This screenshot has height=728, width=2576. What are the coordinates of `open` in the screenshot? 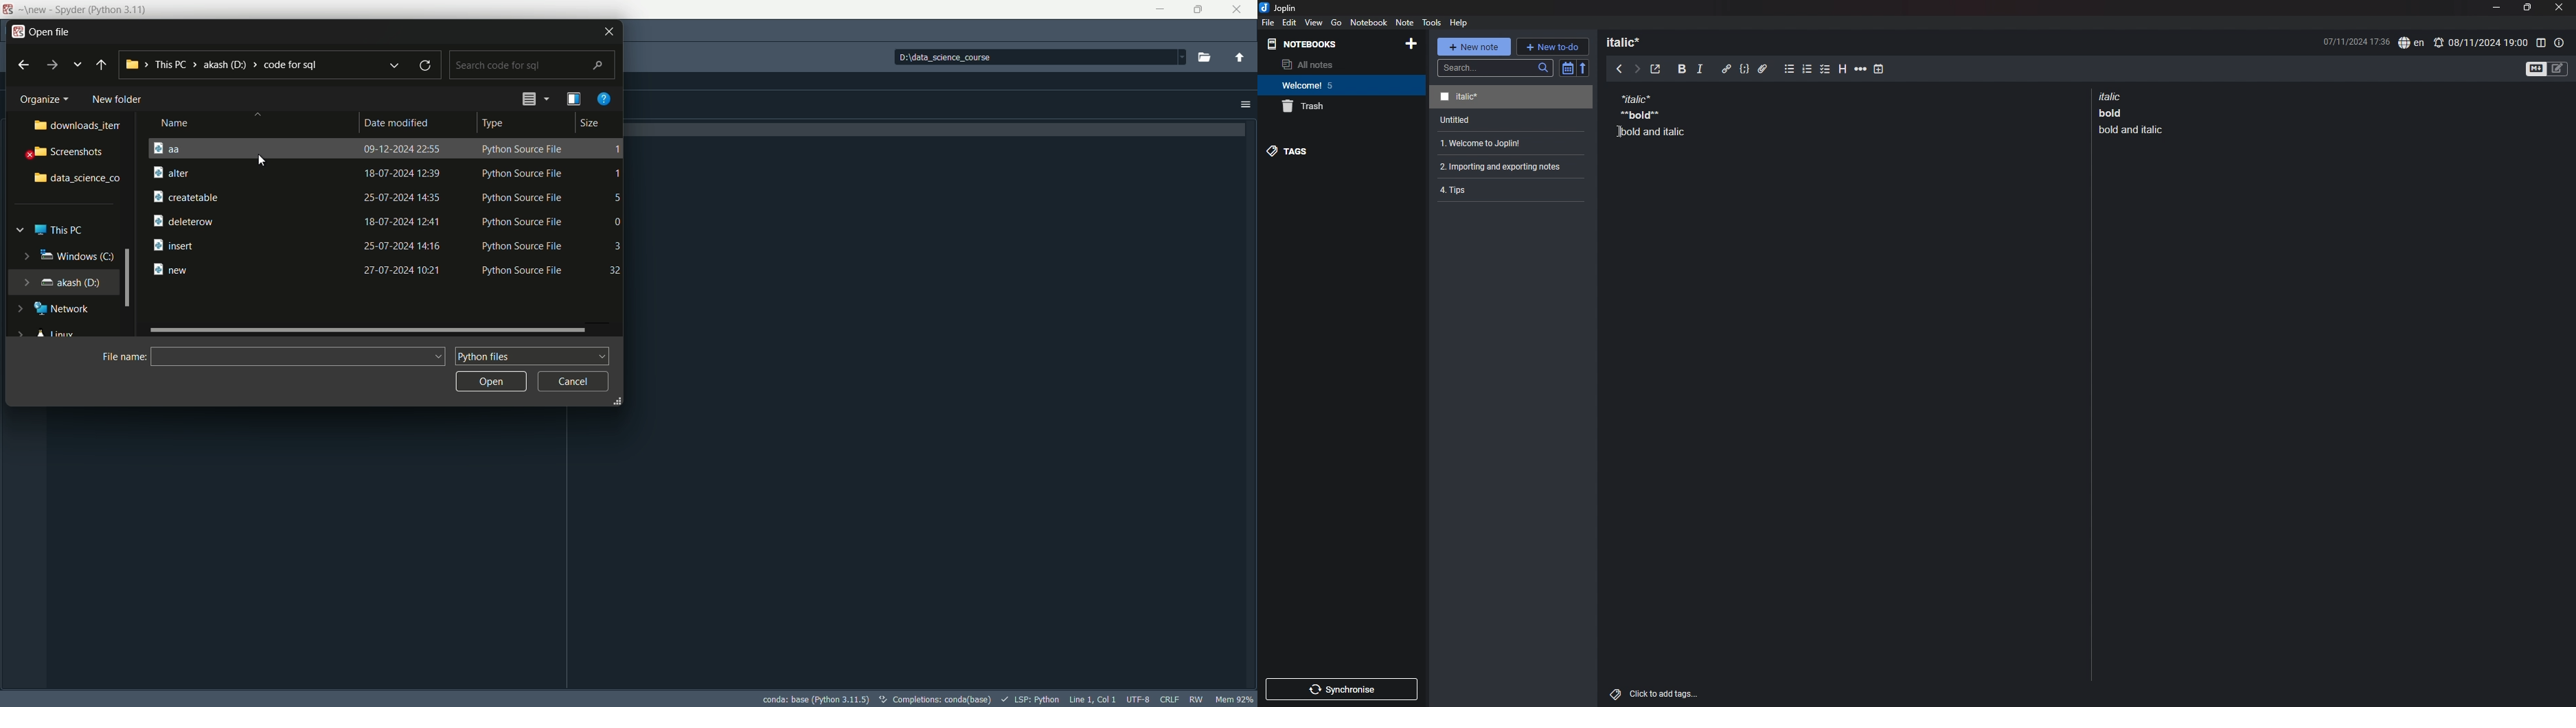 It's located at (493, 380).